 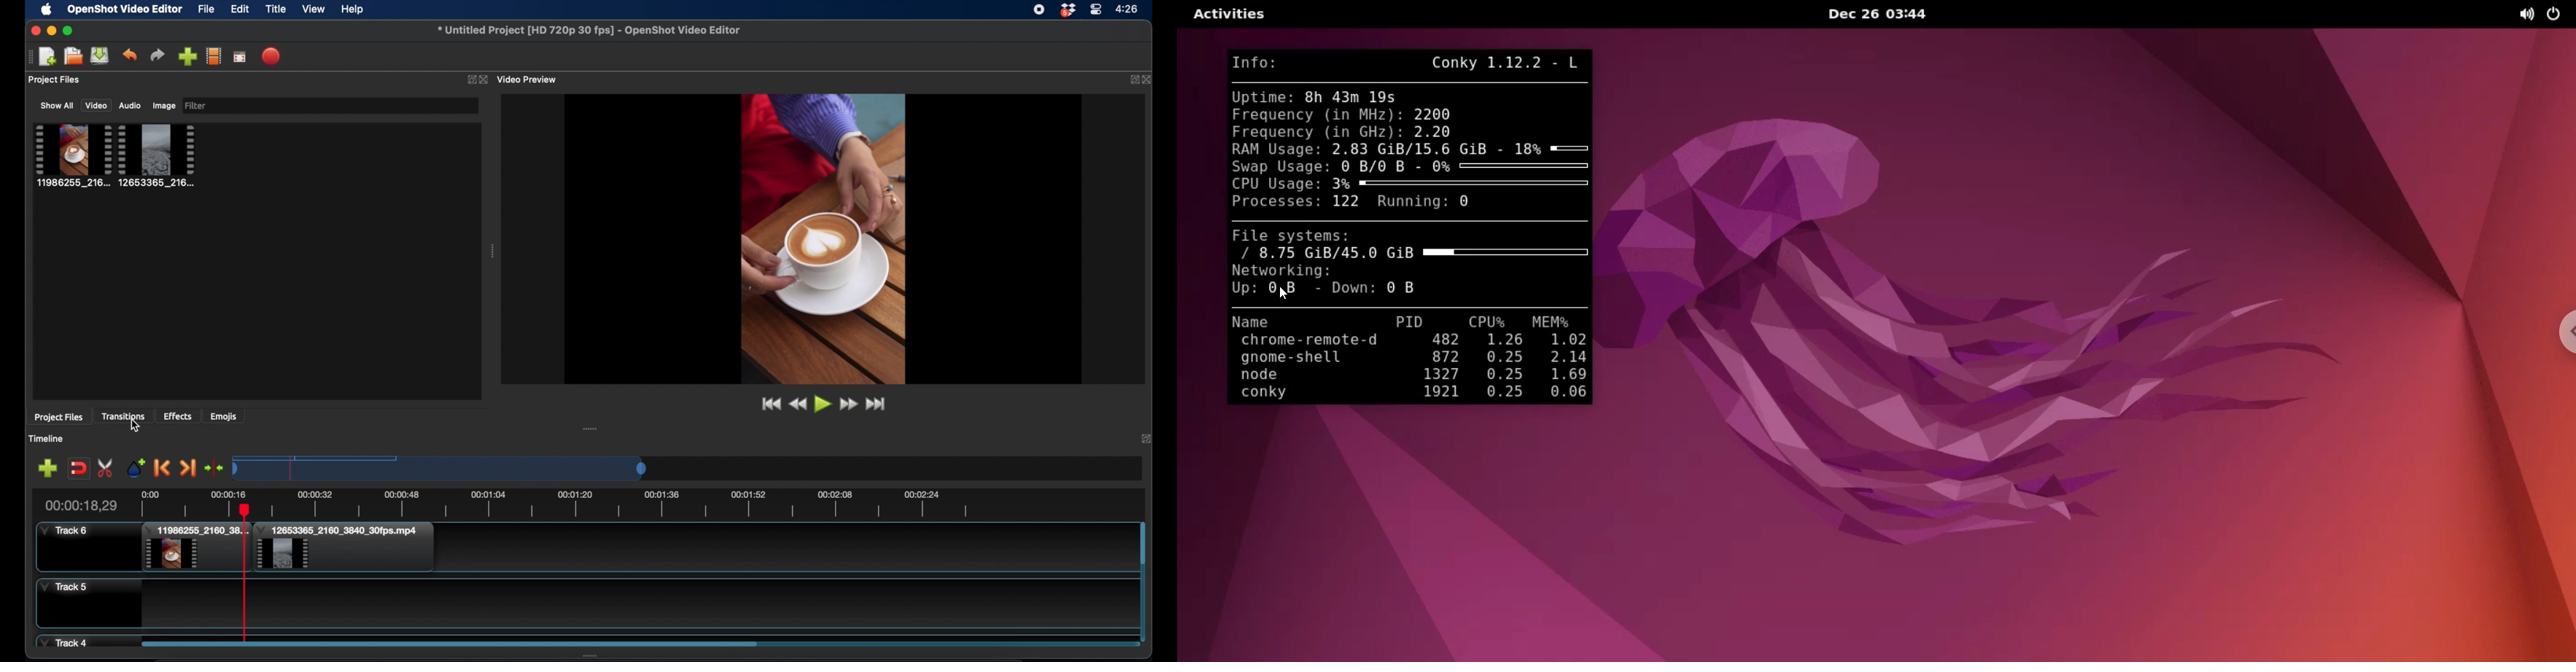 I want to click on scroll bar, so click(x=449, y=643).